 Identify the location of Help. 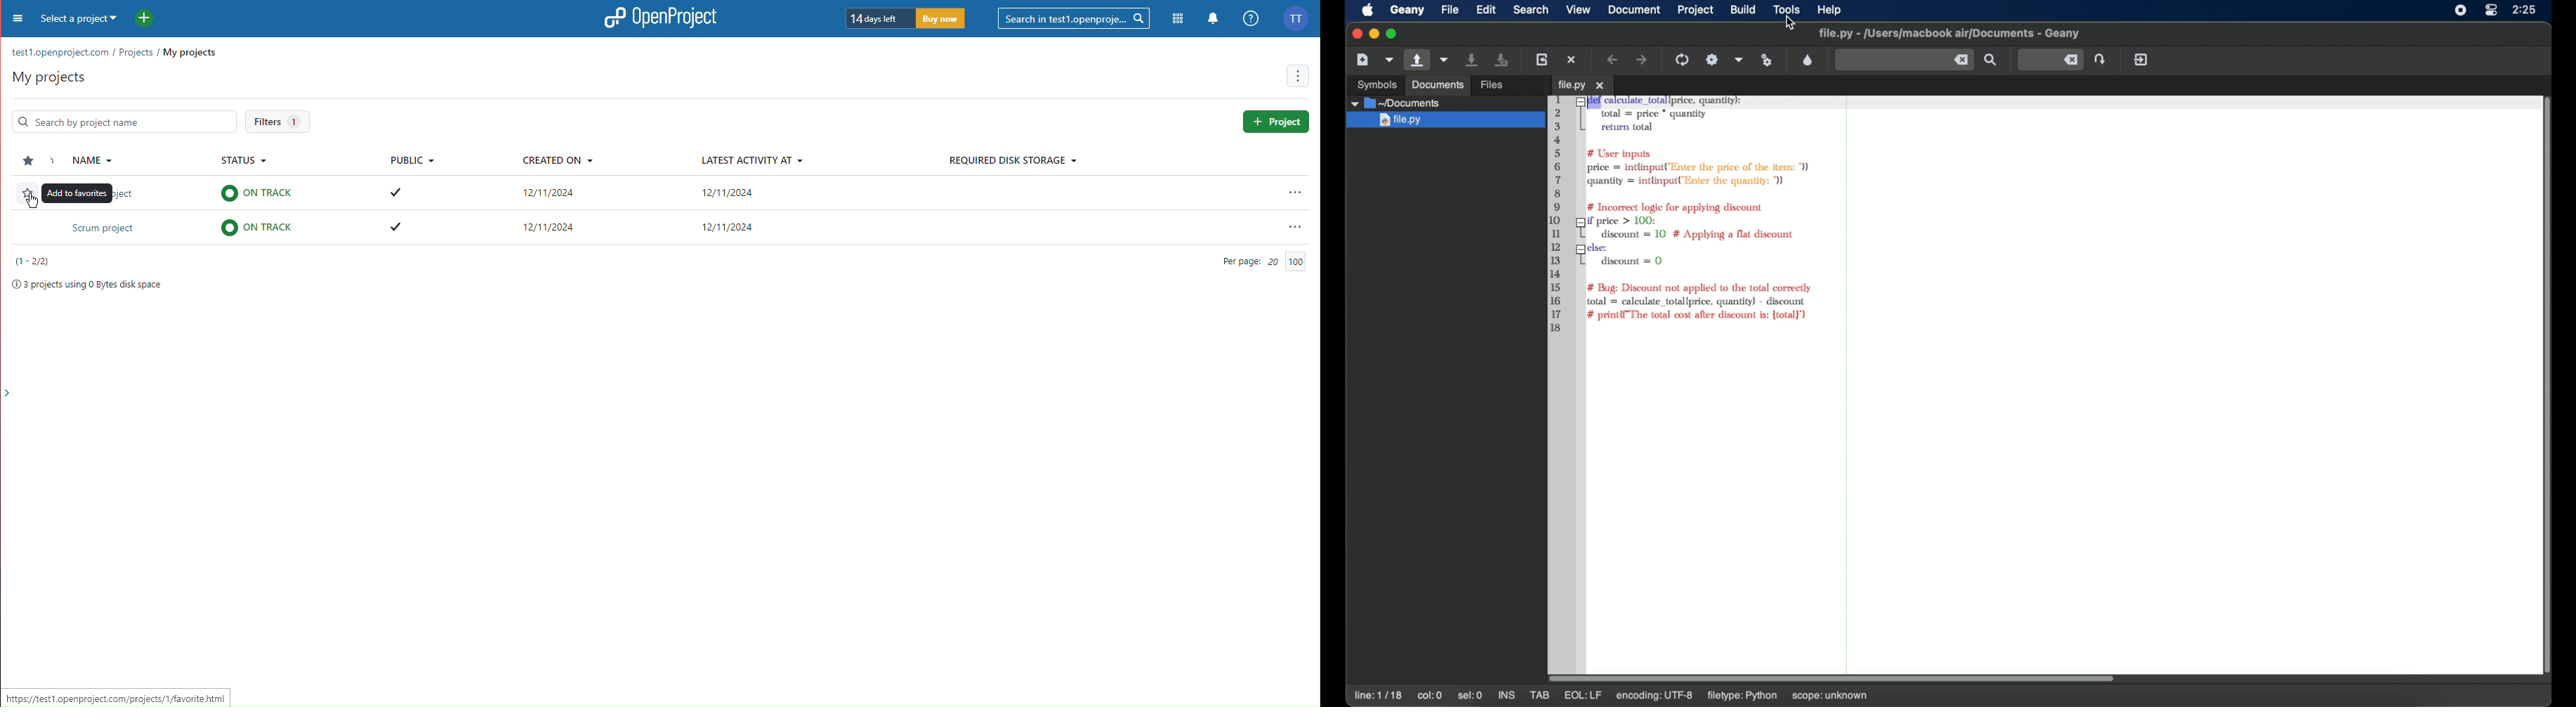
(1248, 17).